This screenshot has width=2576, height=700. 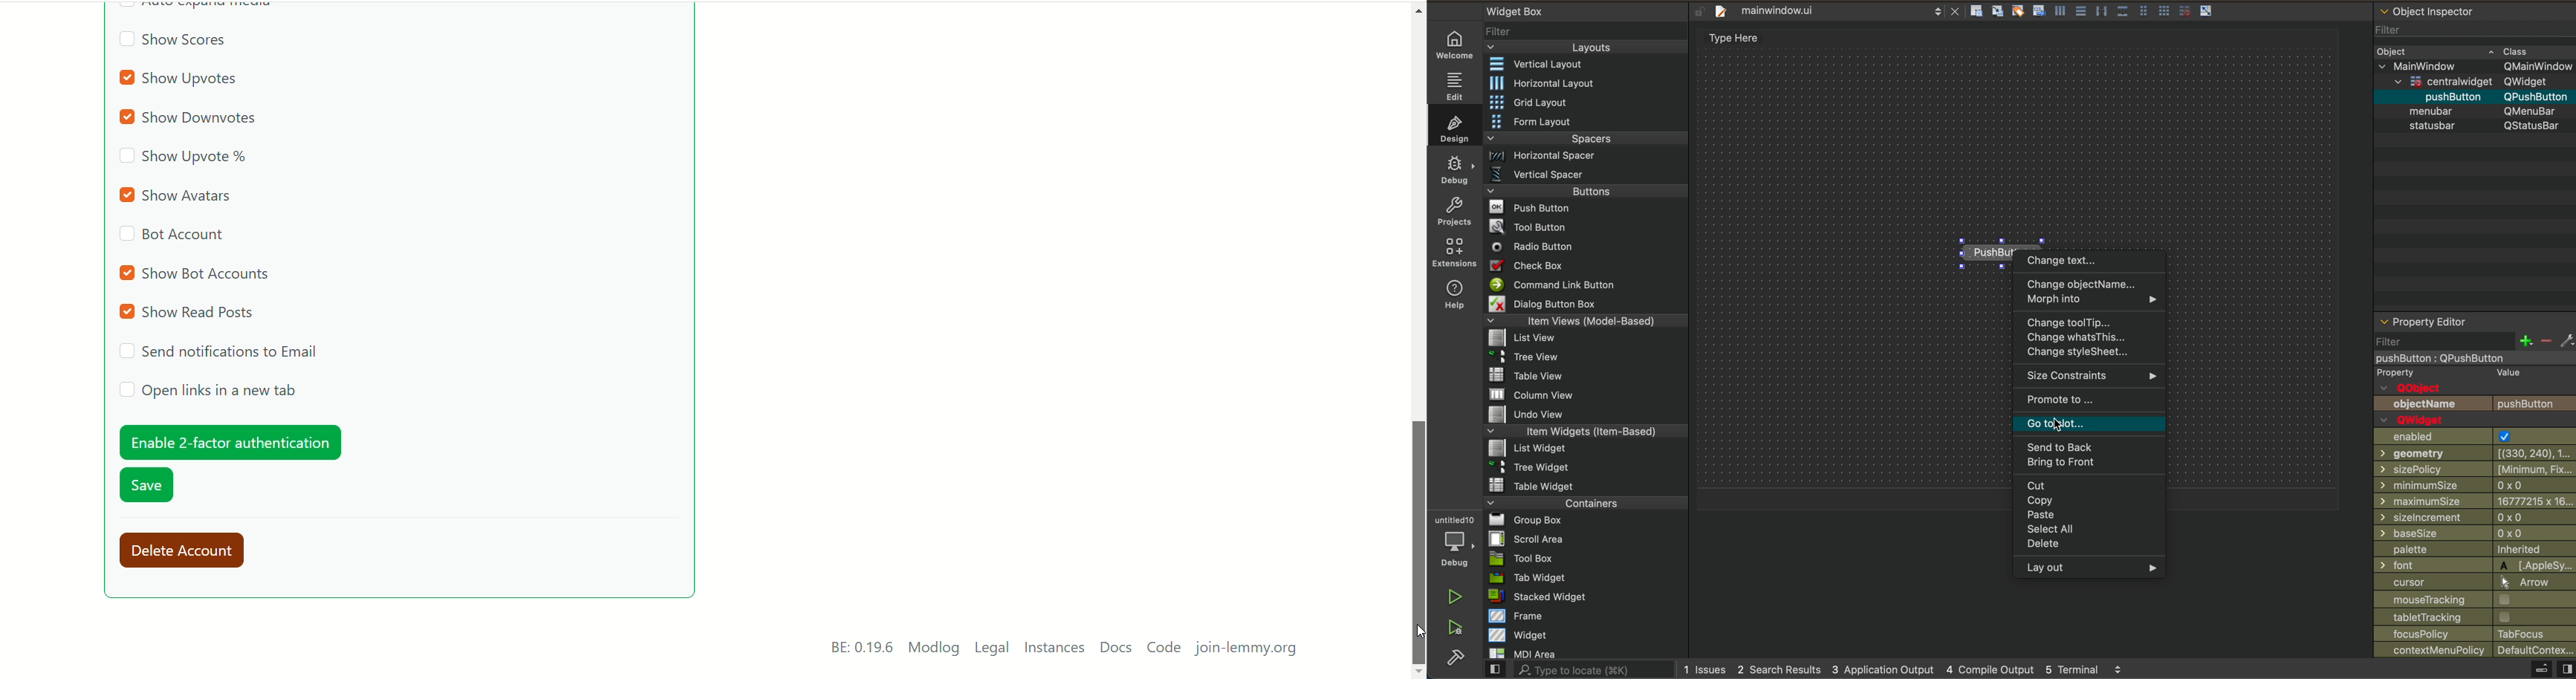 I want to click on cursor, so click(x=2475, y=581).